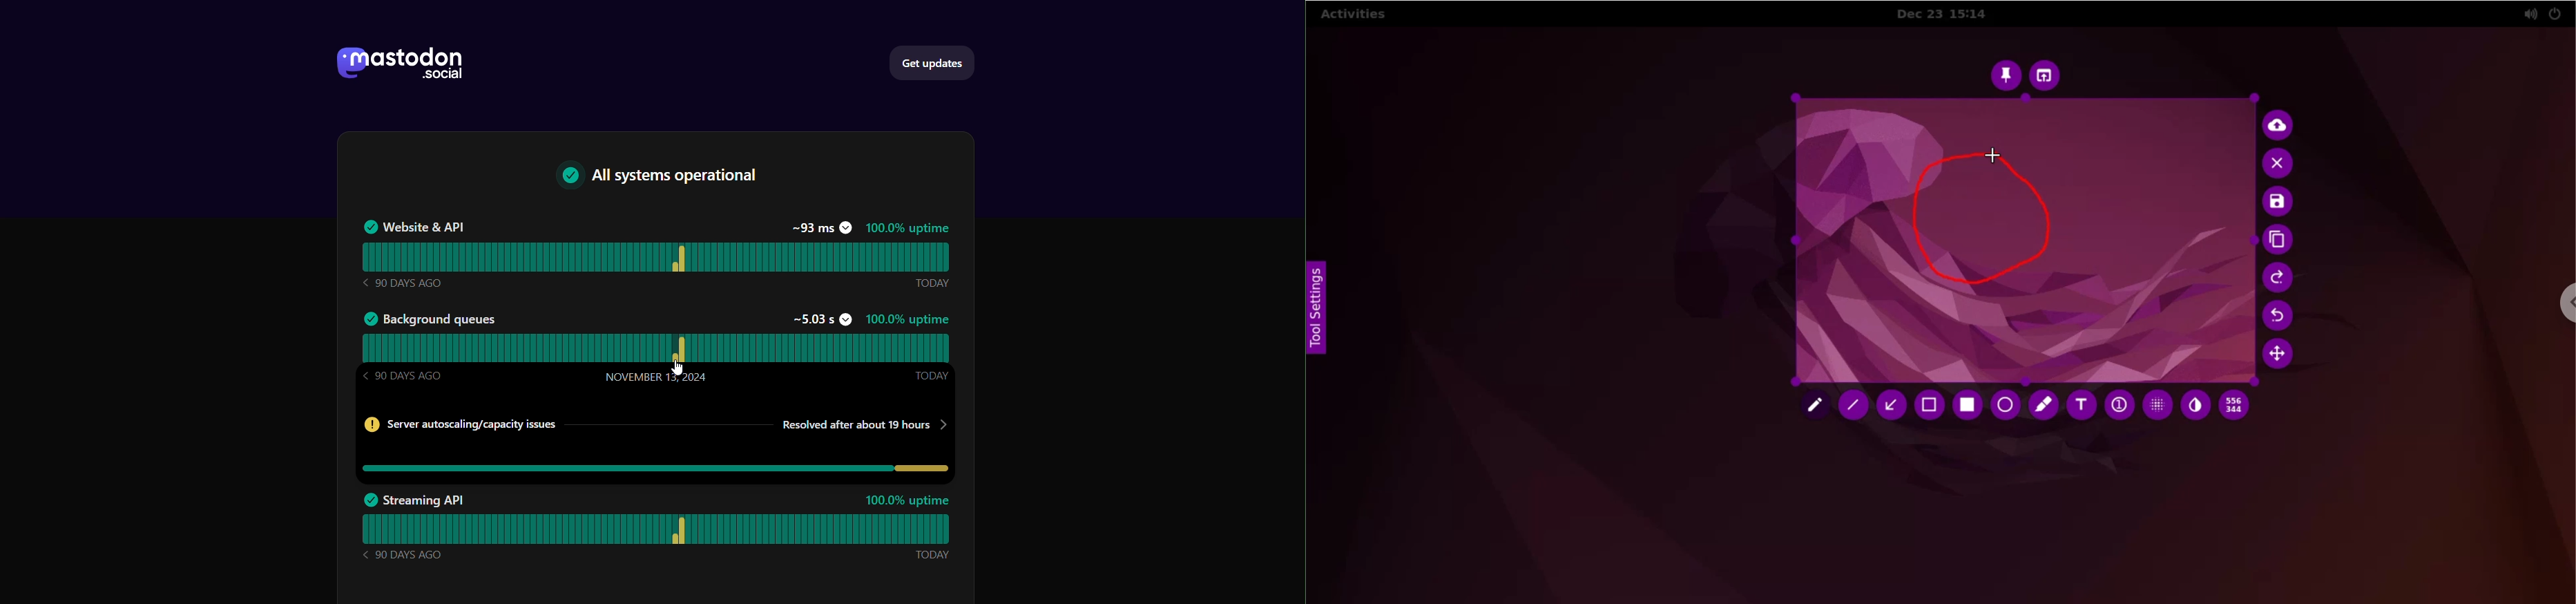 Image resolution: width=2576 pixels, height=616 pixels. Describe the element at coordinates (656, 466) in the screenshot. I see `issues in background queues` at that location.